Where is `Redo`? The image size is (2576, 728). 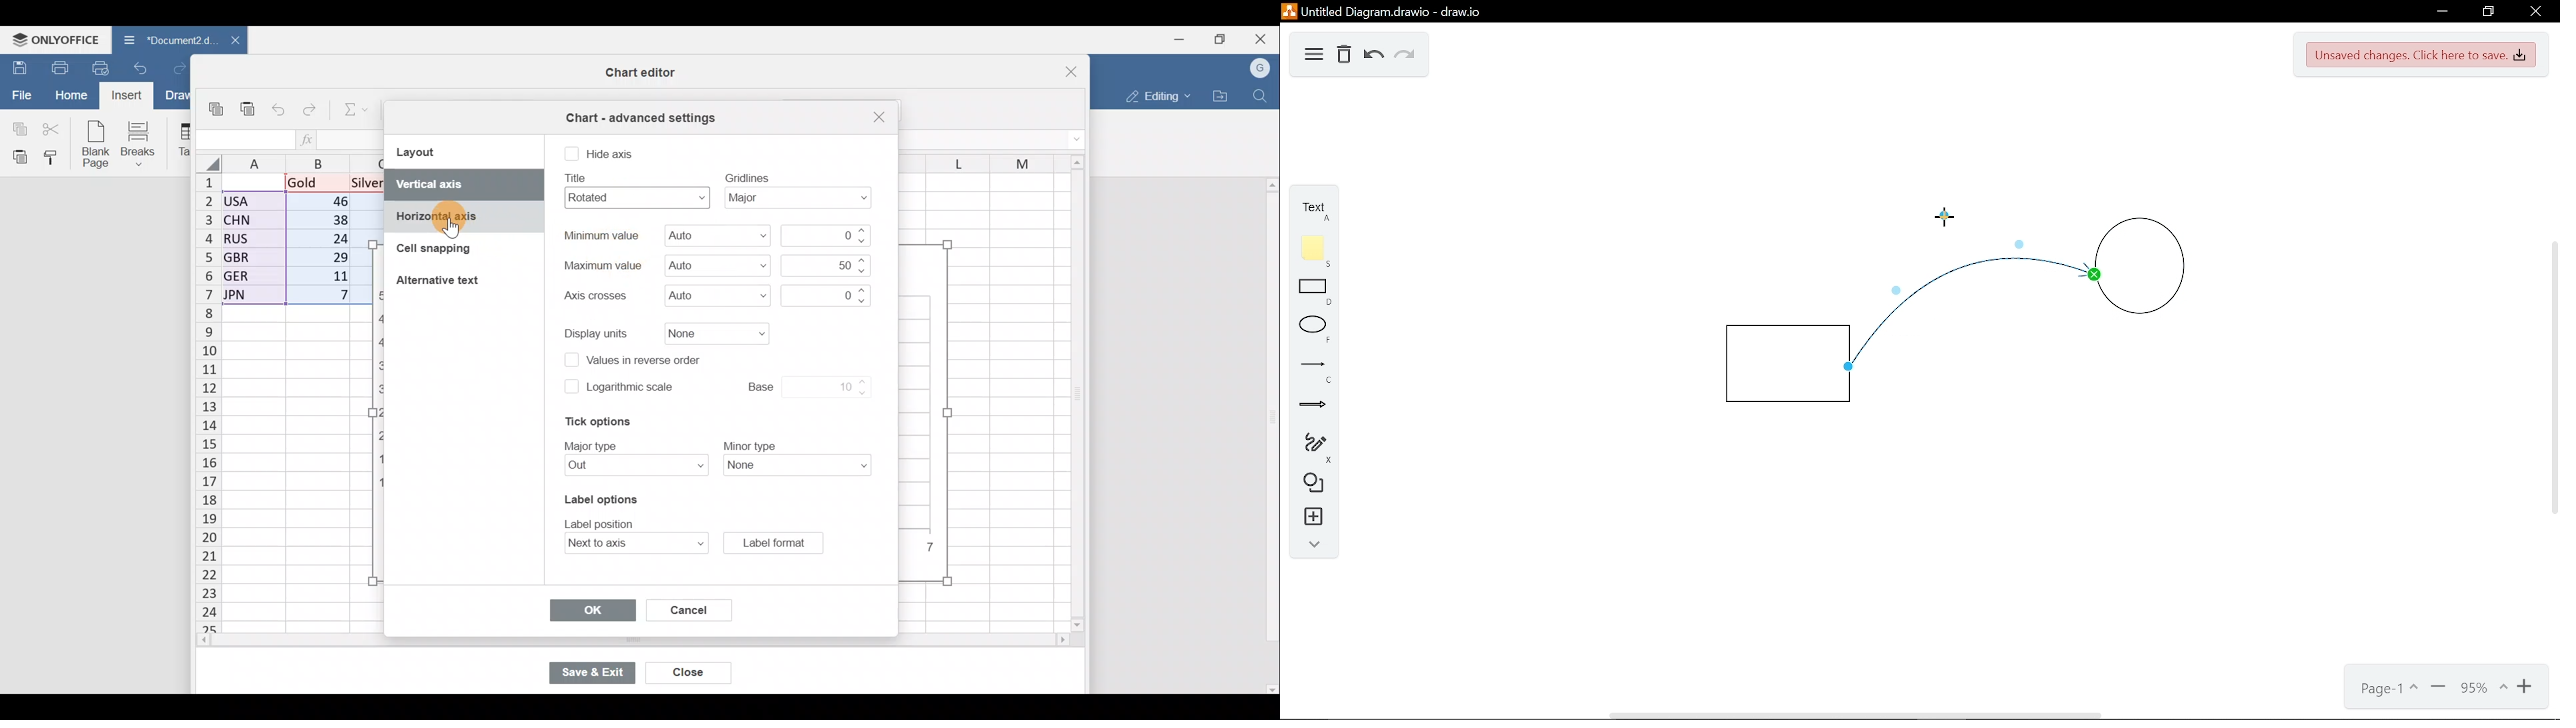 Redo is located at coordinates (1406, 56).